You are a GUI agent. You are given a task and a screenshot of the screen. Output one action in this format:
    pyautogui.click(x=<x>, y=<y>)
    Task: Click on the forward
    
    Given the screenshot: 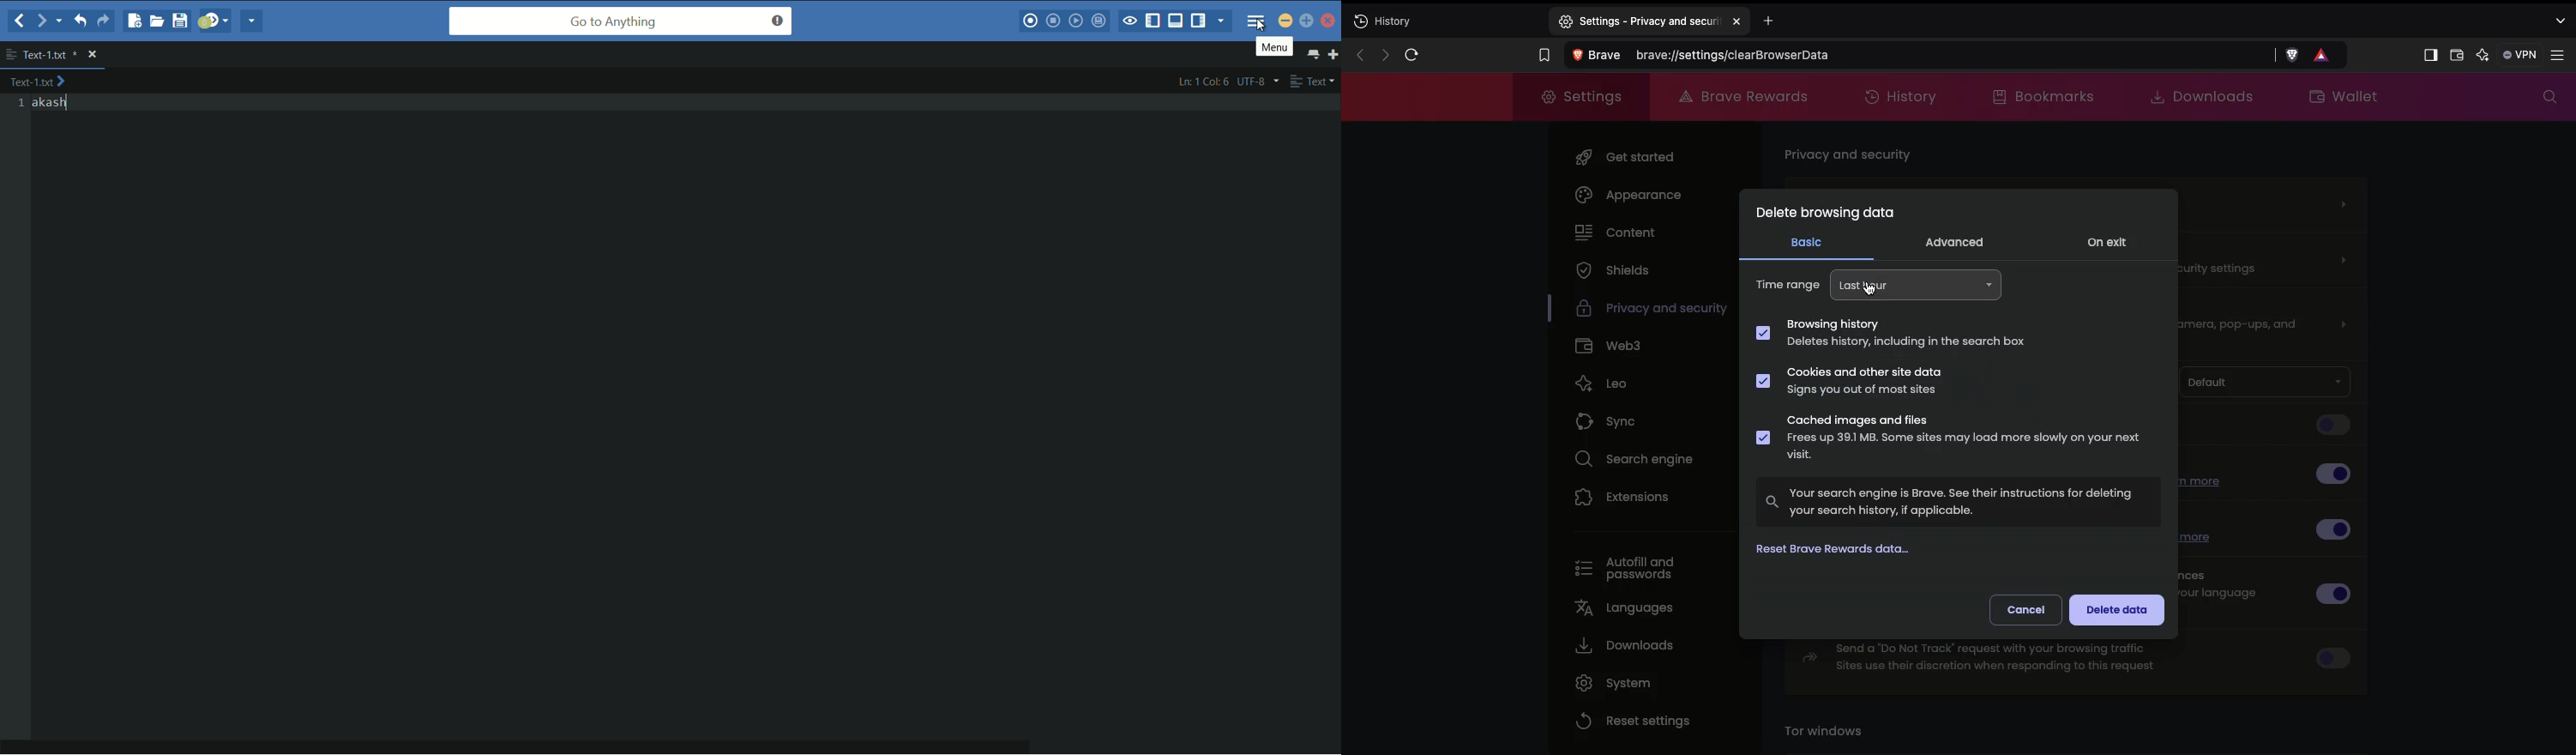 What is the action you would take?
    pyautogui.click(x=41, y=22)
    